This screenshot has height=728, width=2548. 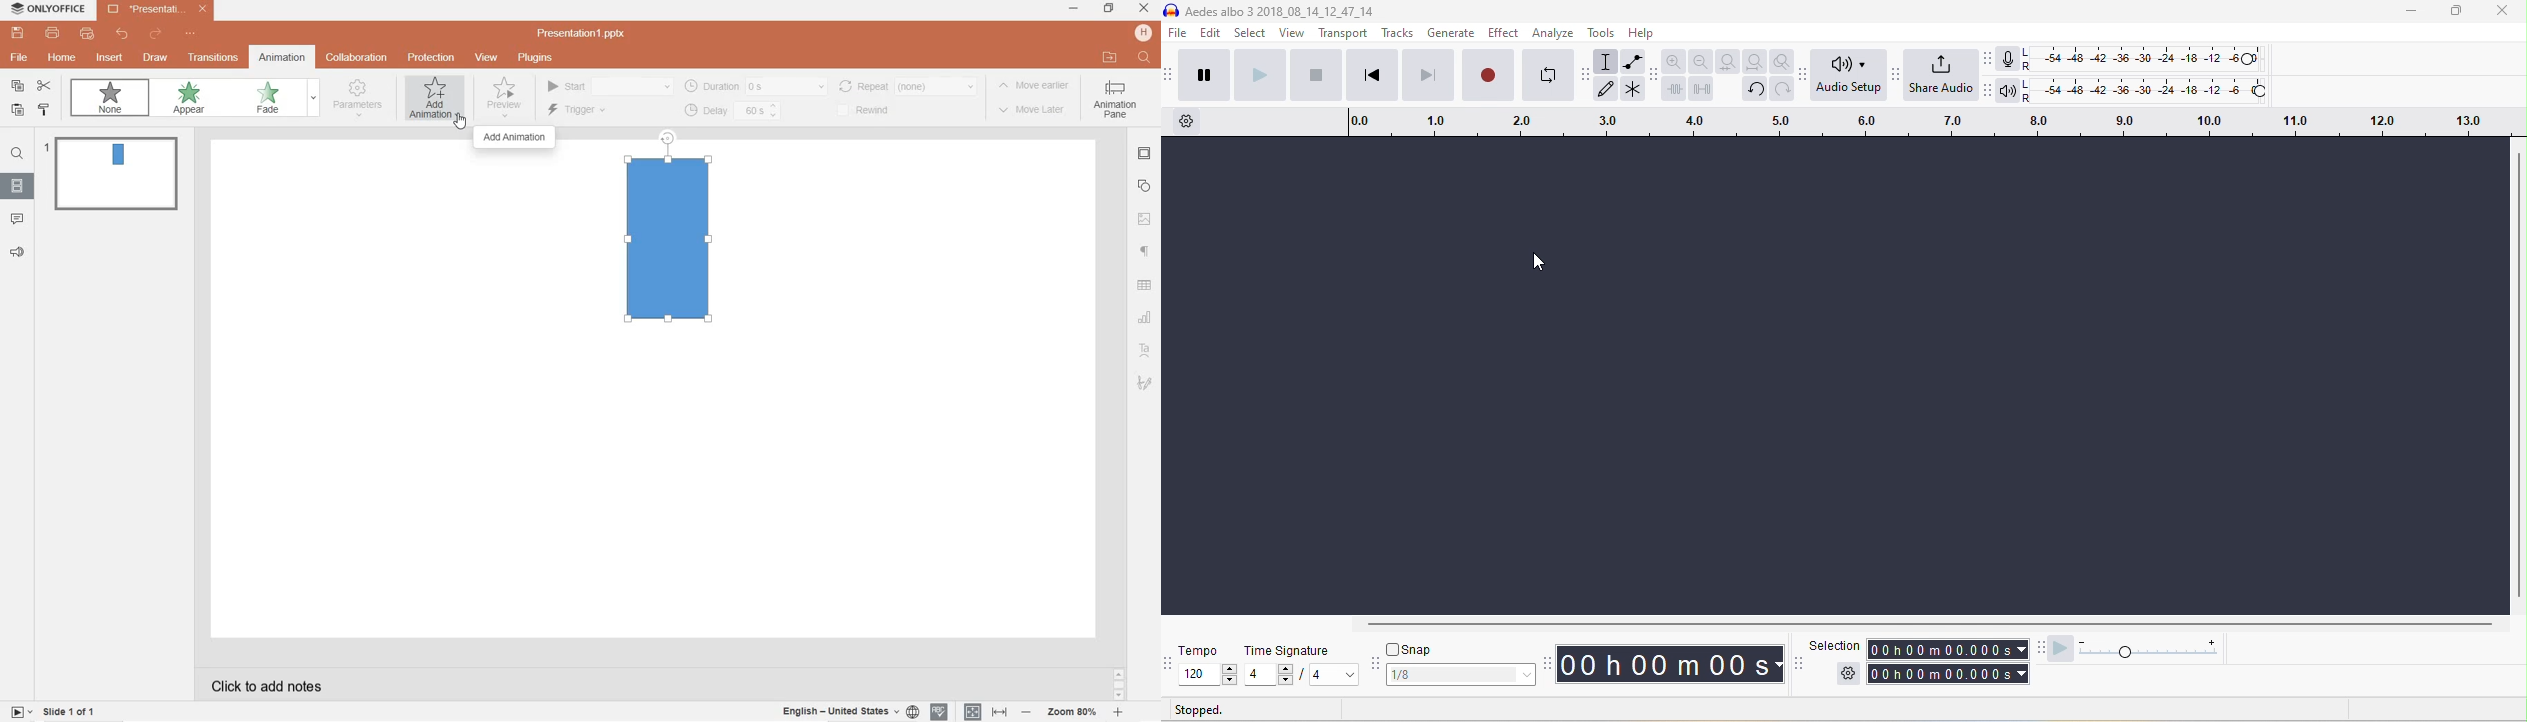 What do you see at coordinates (1940, 674) in the screenshot?
I see `total time` at bounding box center [1940, 674].